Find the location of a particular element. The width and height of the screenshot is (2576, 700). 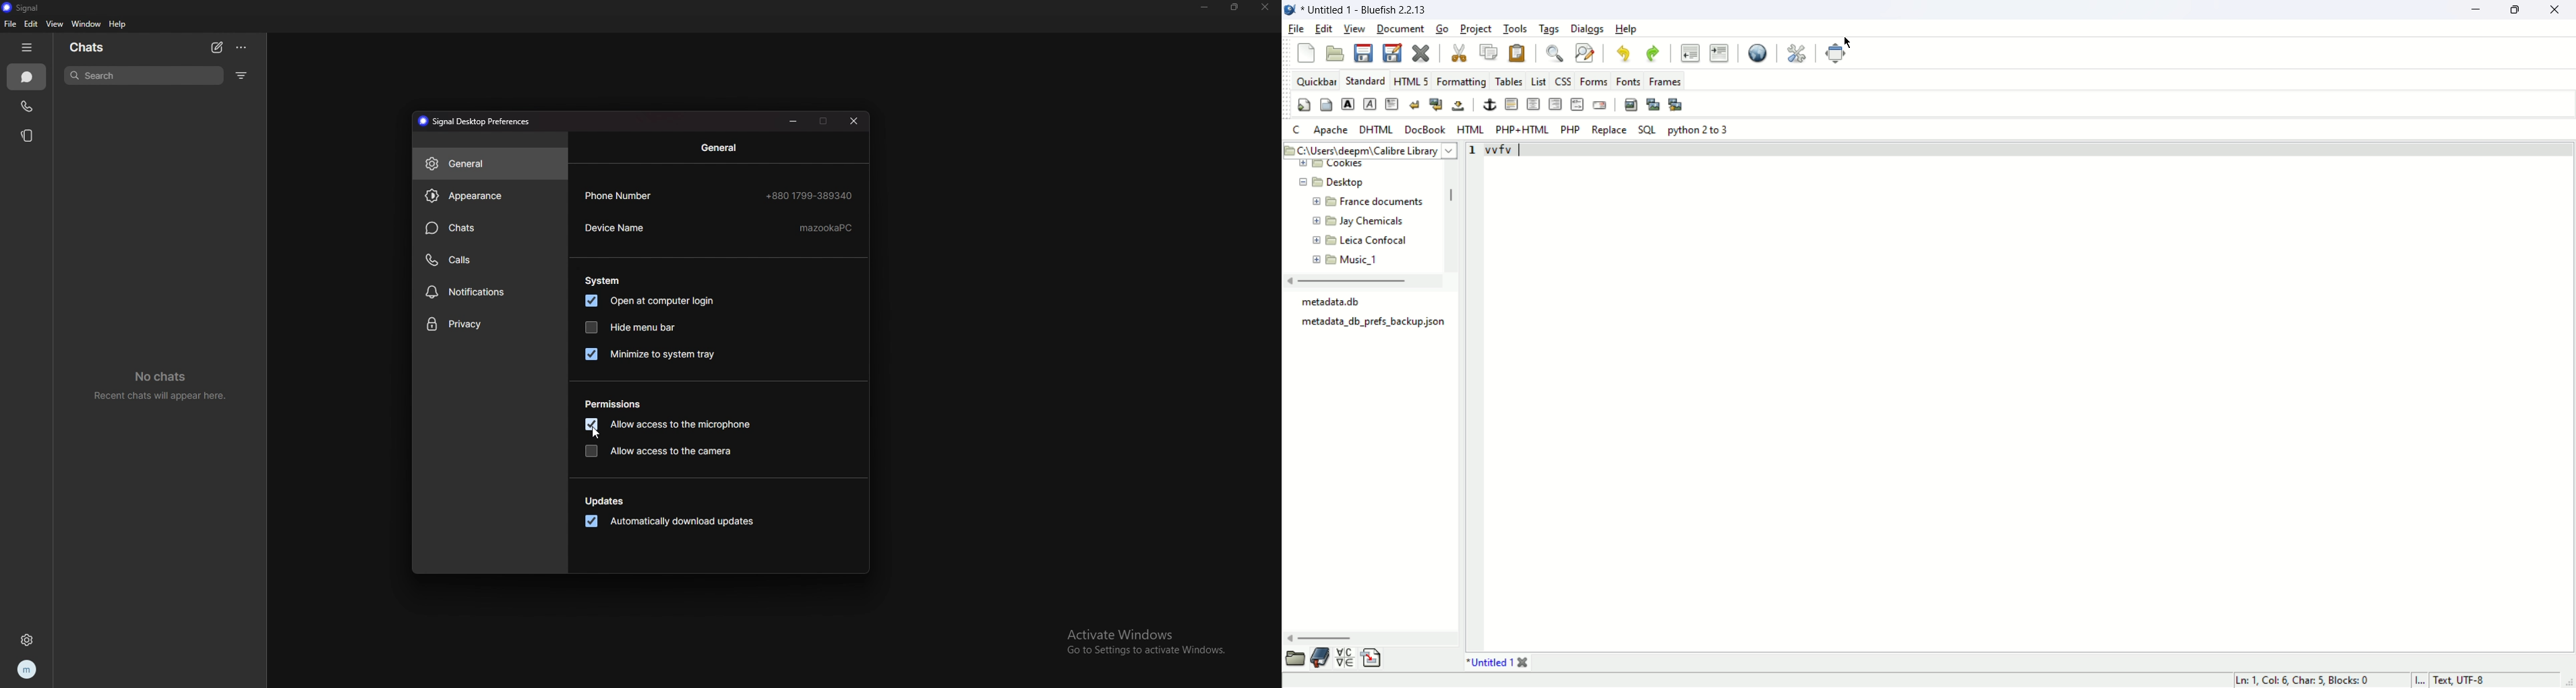

maximize is located at coordinates (2517, 9).